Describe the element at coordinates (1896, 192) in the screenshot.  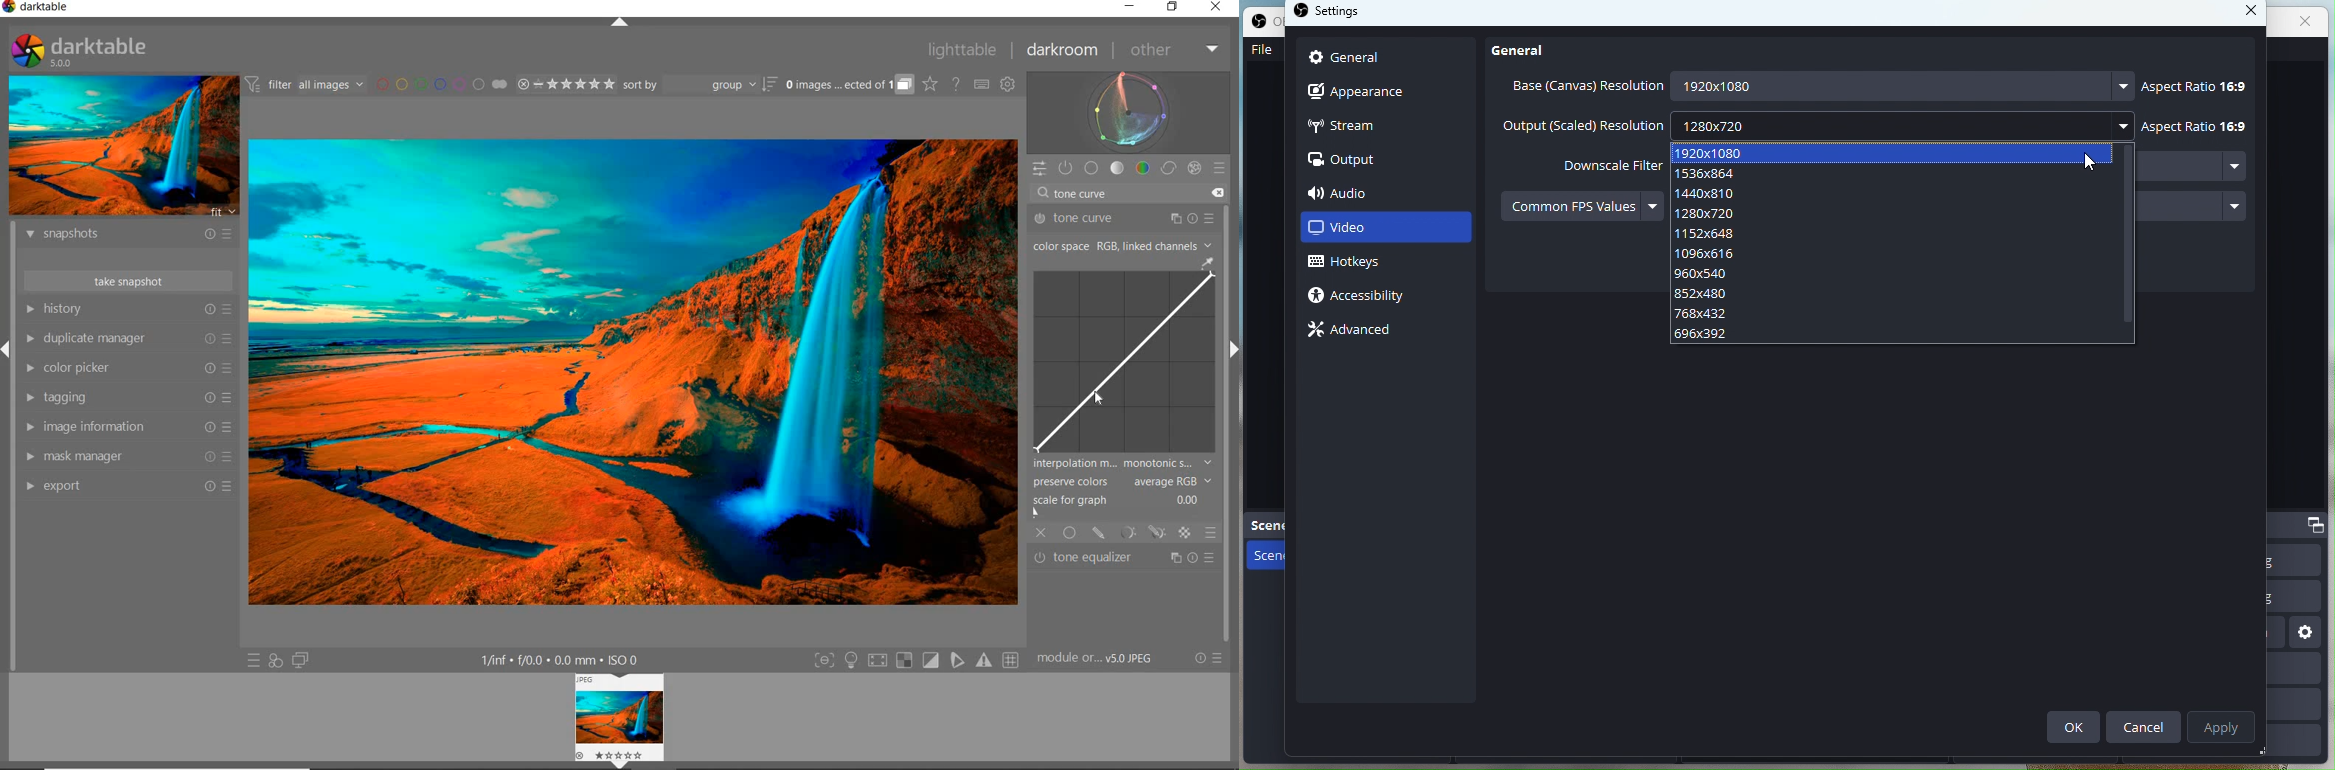
I see `1440x810` at that location.